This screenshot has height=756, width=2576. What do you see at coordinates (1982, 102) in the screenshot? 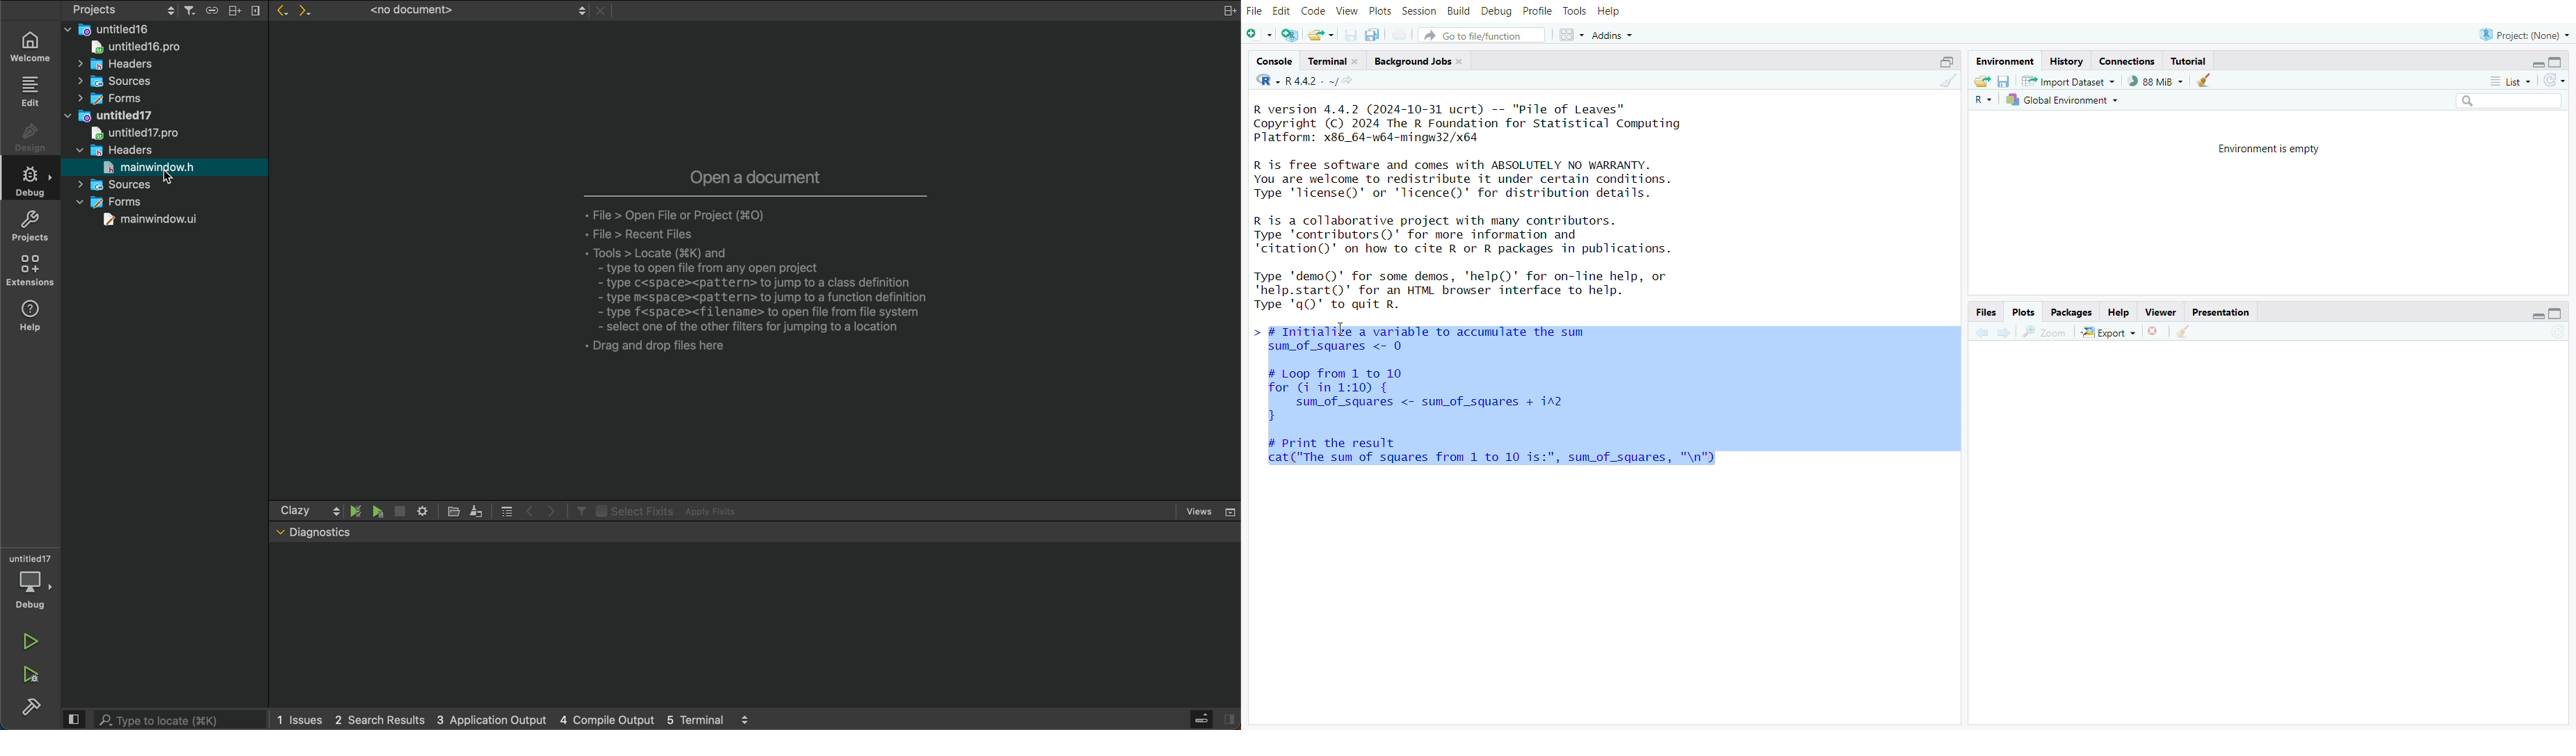
I see `R` at bounding box center [1982, 102].